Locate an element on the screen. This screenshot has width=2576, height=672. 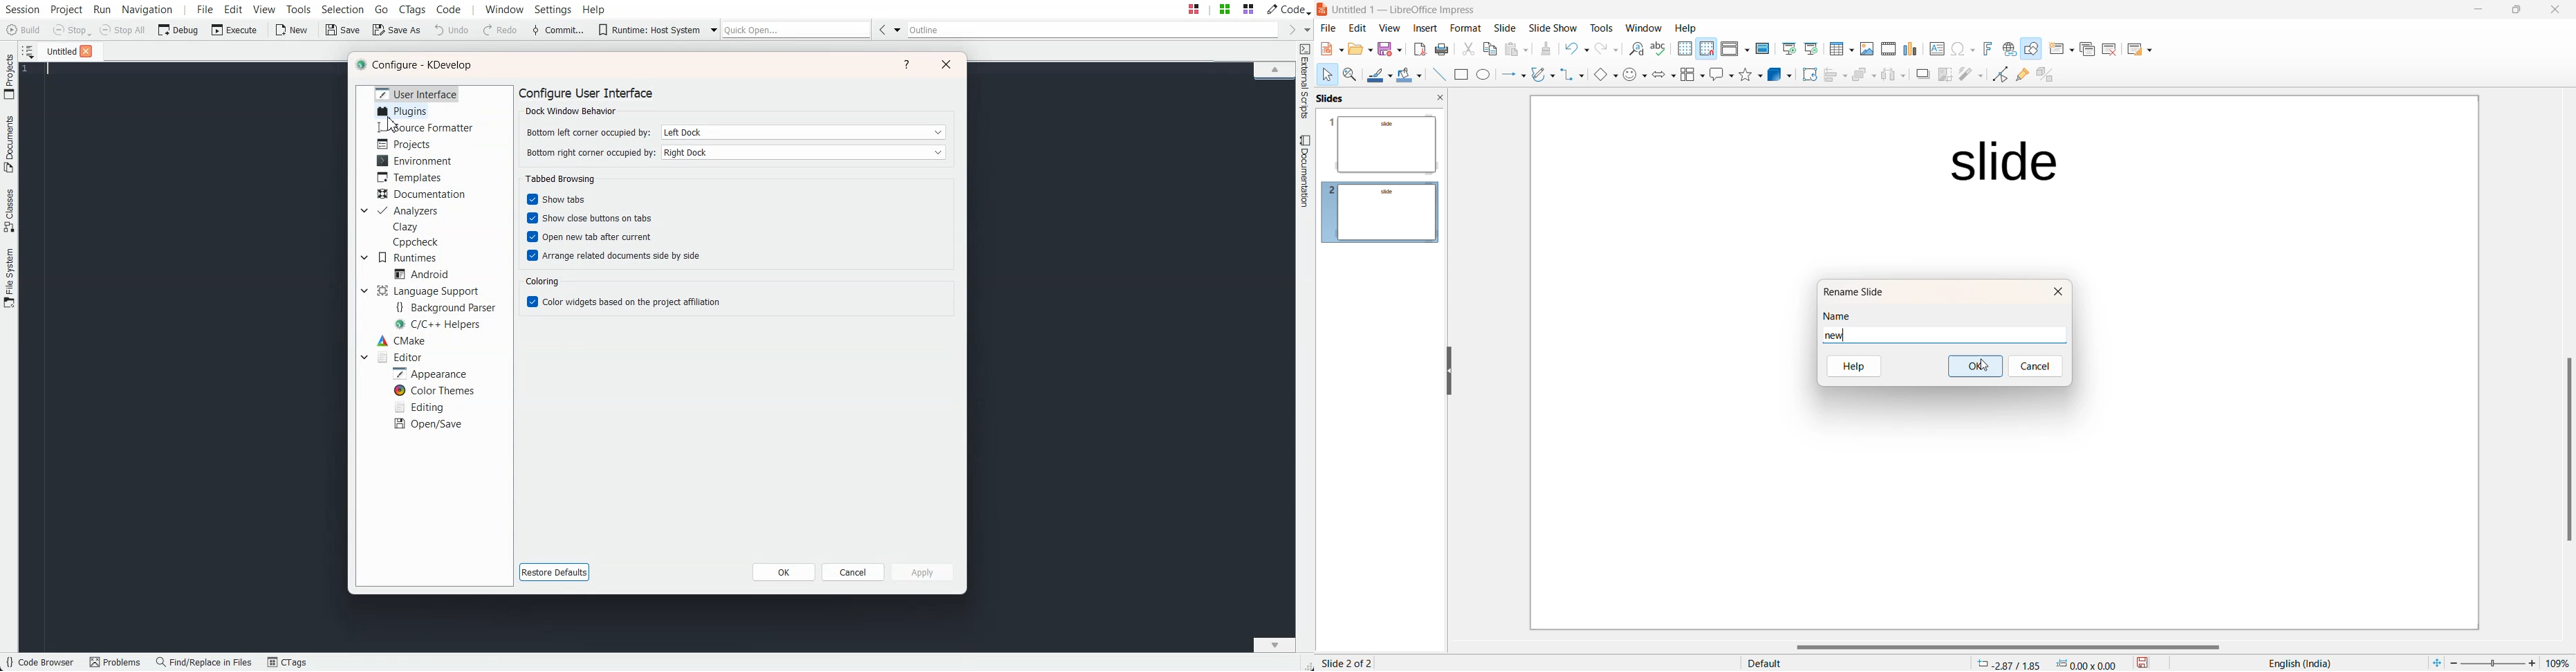
maximize is located at coordinates (2518, 12).